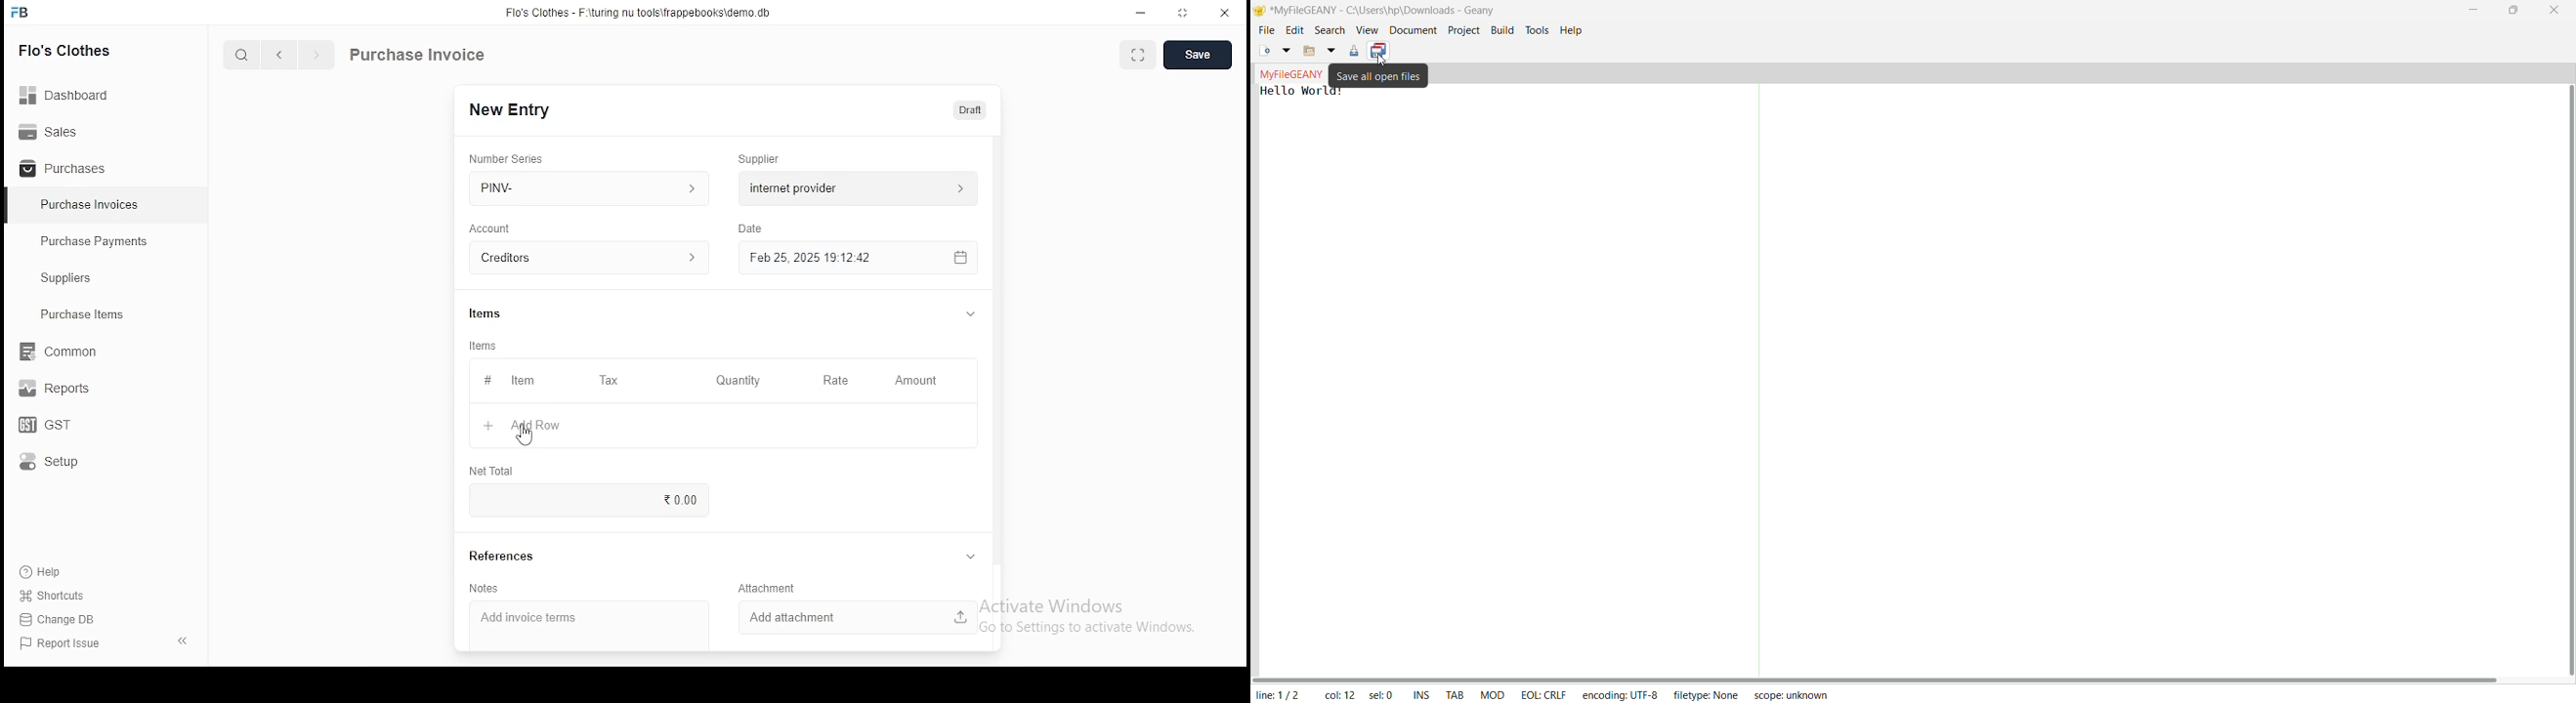  What do you see at coordinates (490, 228) in the screenshot?
I see `account` at bounding box center [490, 228].